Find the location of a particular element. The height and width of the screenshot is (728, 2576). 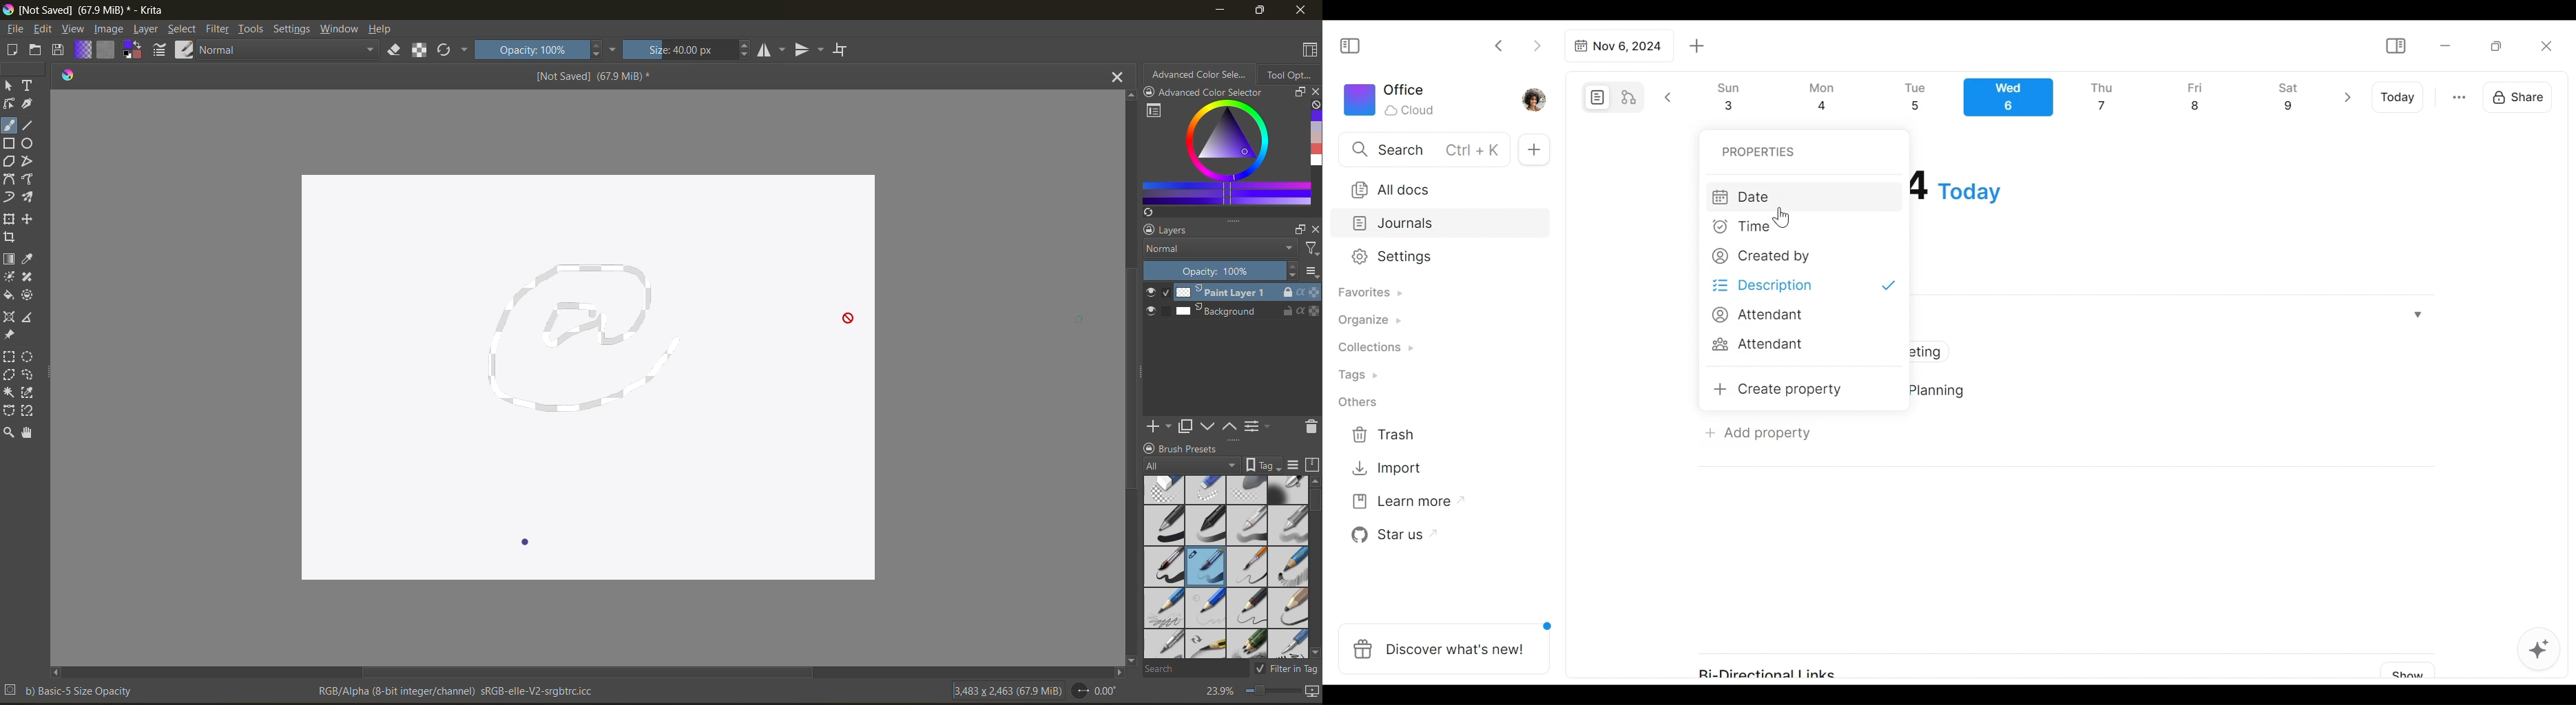

mask down is located at coordinates (1207, 425).